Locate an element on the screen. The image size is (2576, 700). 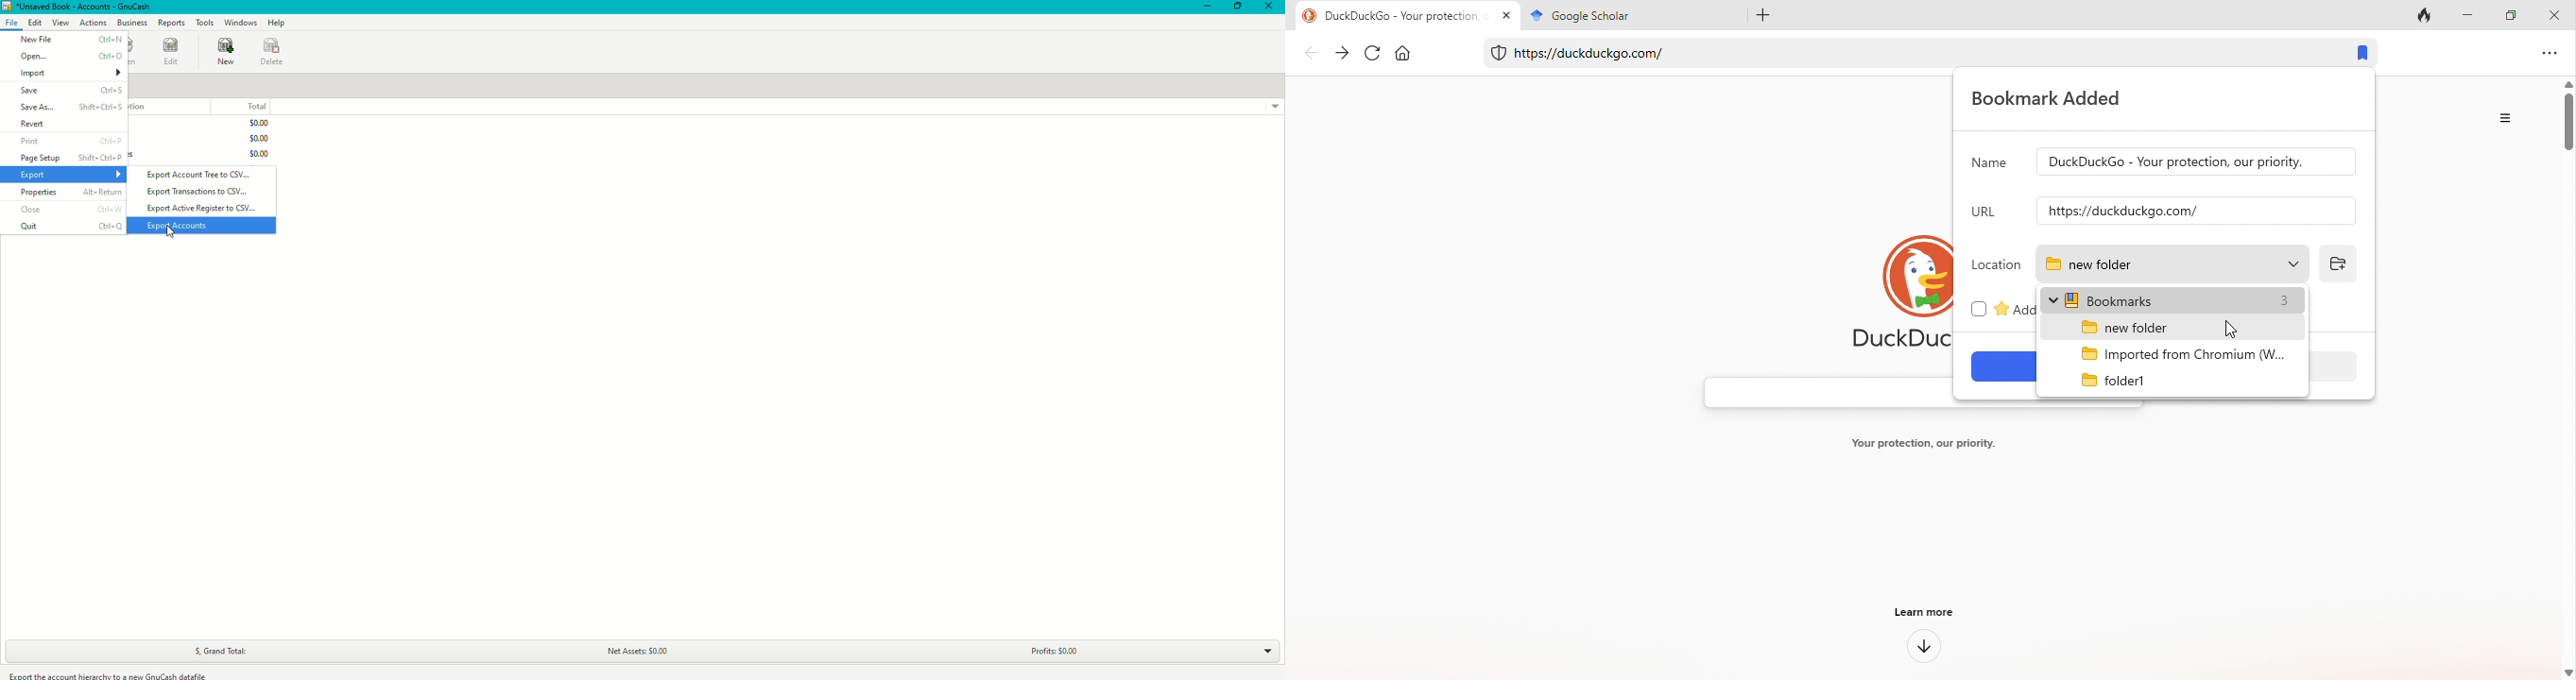
Restore is located at coordinates (1238, 7).